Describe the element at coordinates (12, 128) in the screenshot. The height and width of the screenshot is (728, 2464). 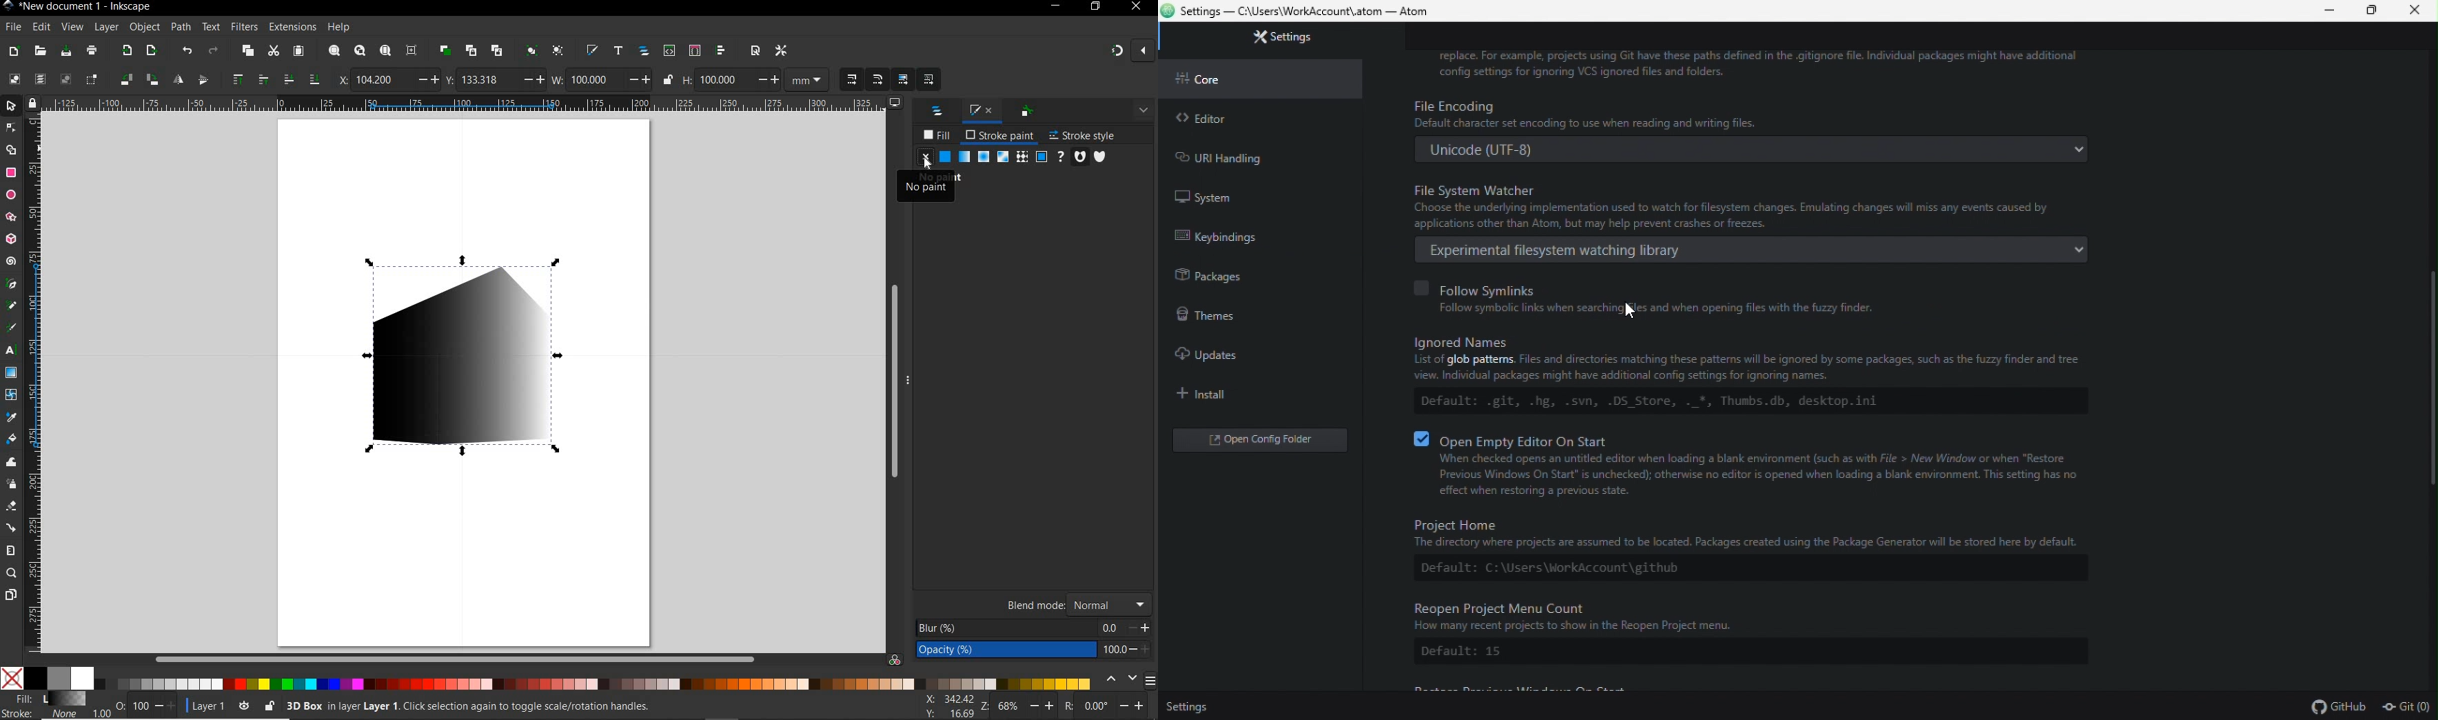
I see `node tool` at that location.